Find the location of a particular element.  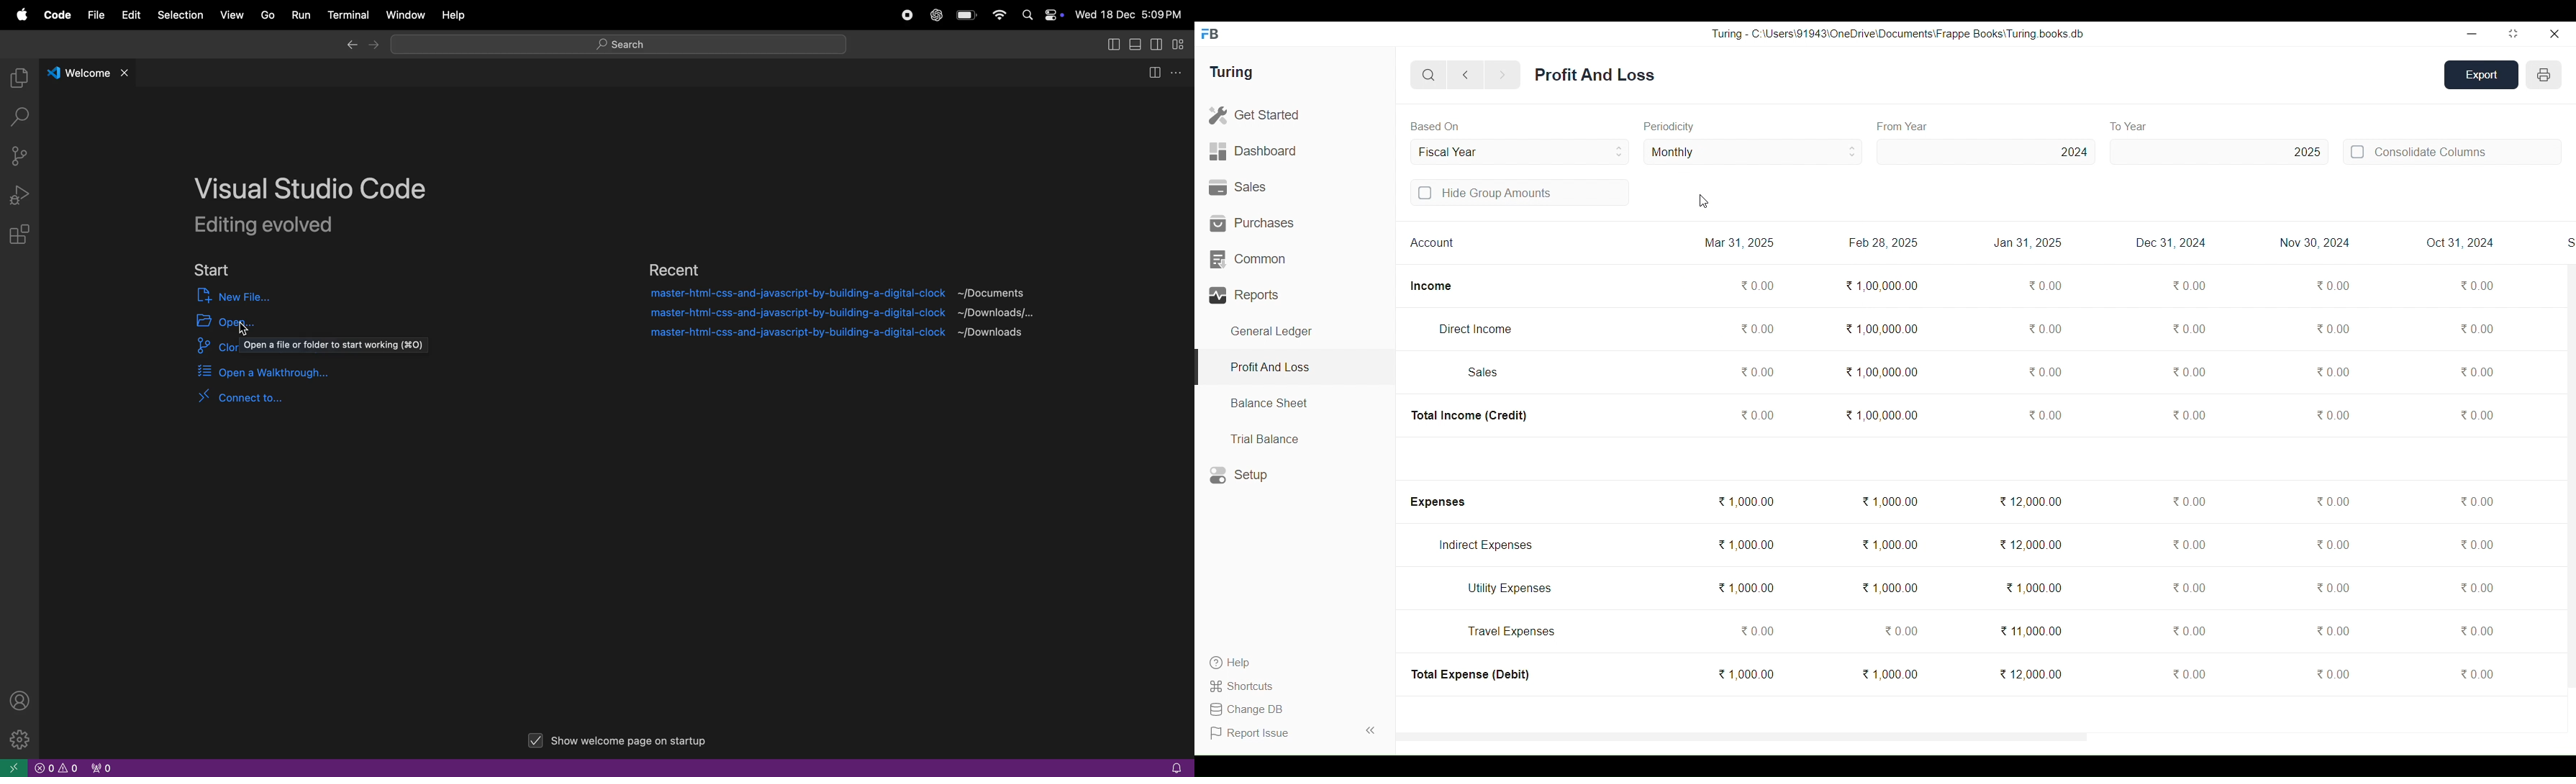

Total Income (Credit) is located at coordinates (1470, 416).